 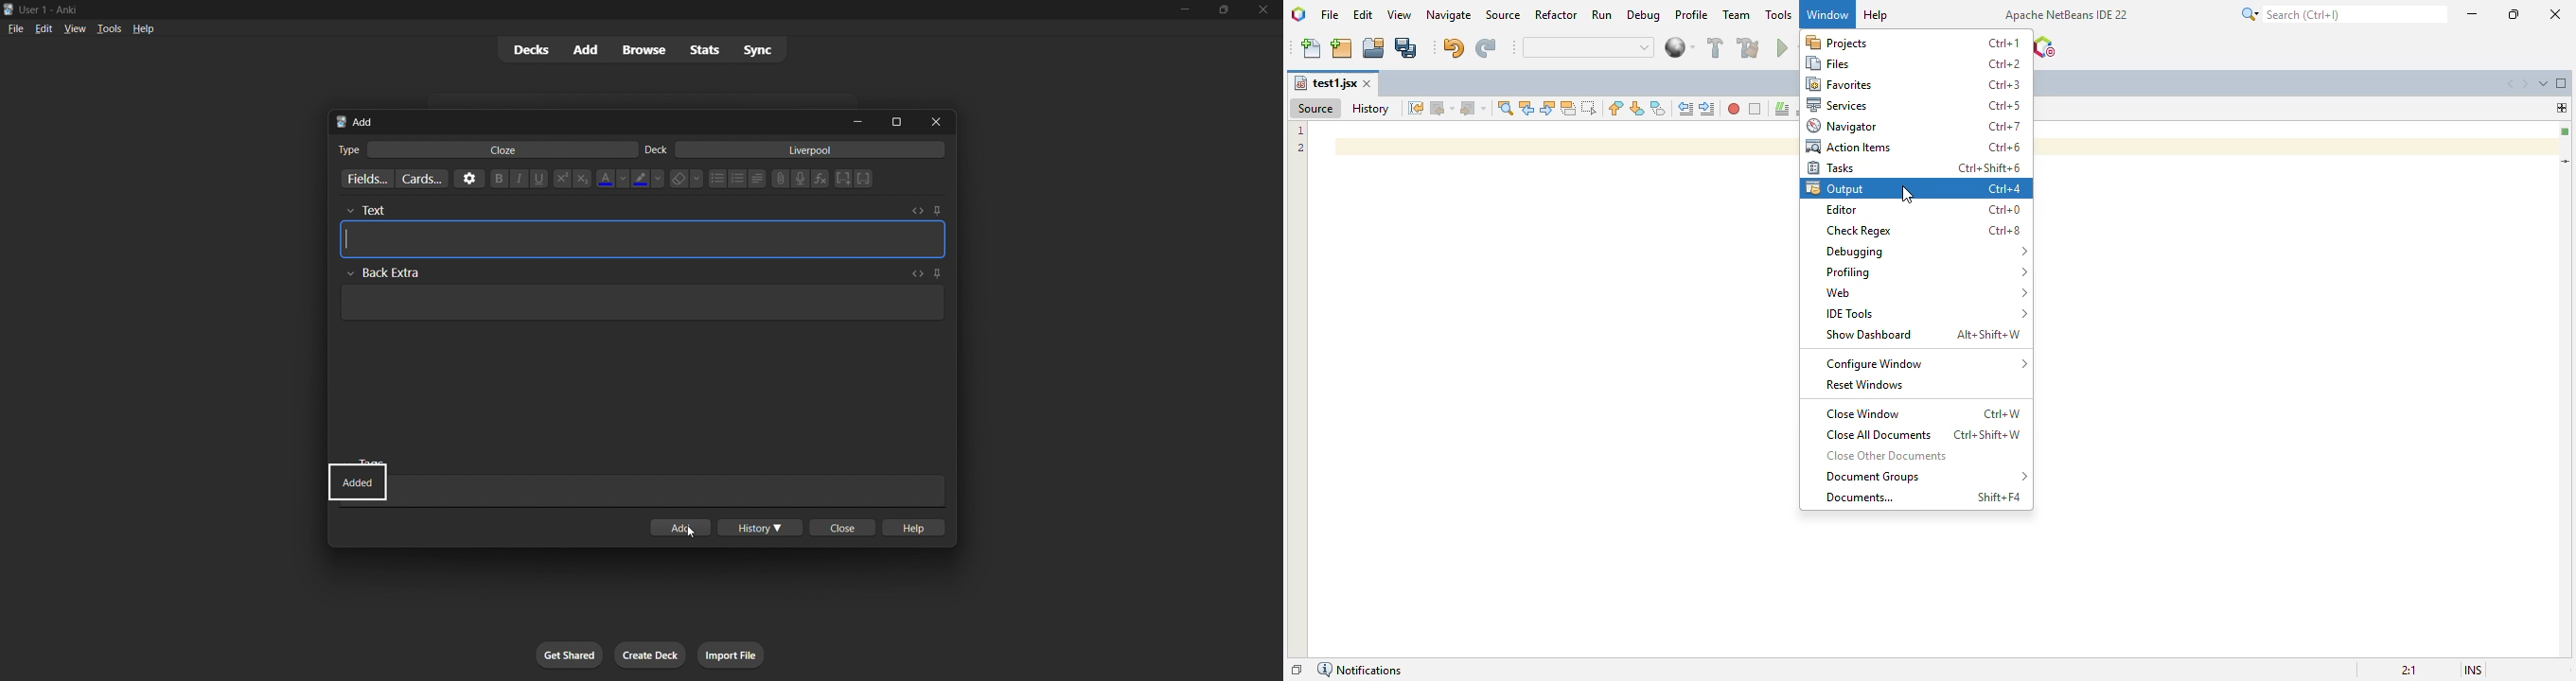 What do you see at coordinates (560, 180) in the screenshot?
I see `superscript` at bounding box center [560, 180].